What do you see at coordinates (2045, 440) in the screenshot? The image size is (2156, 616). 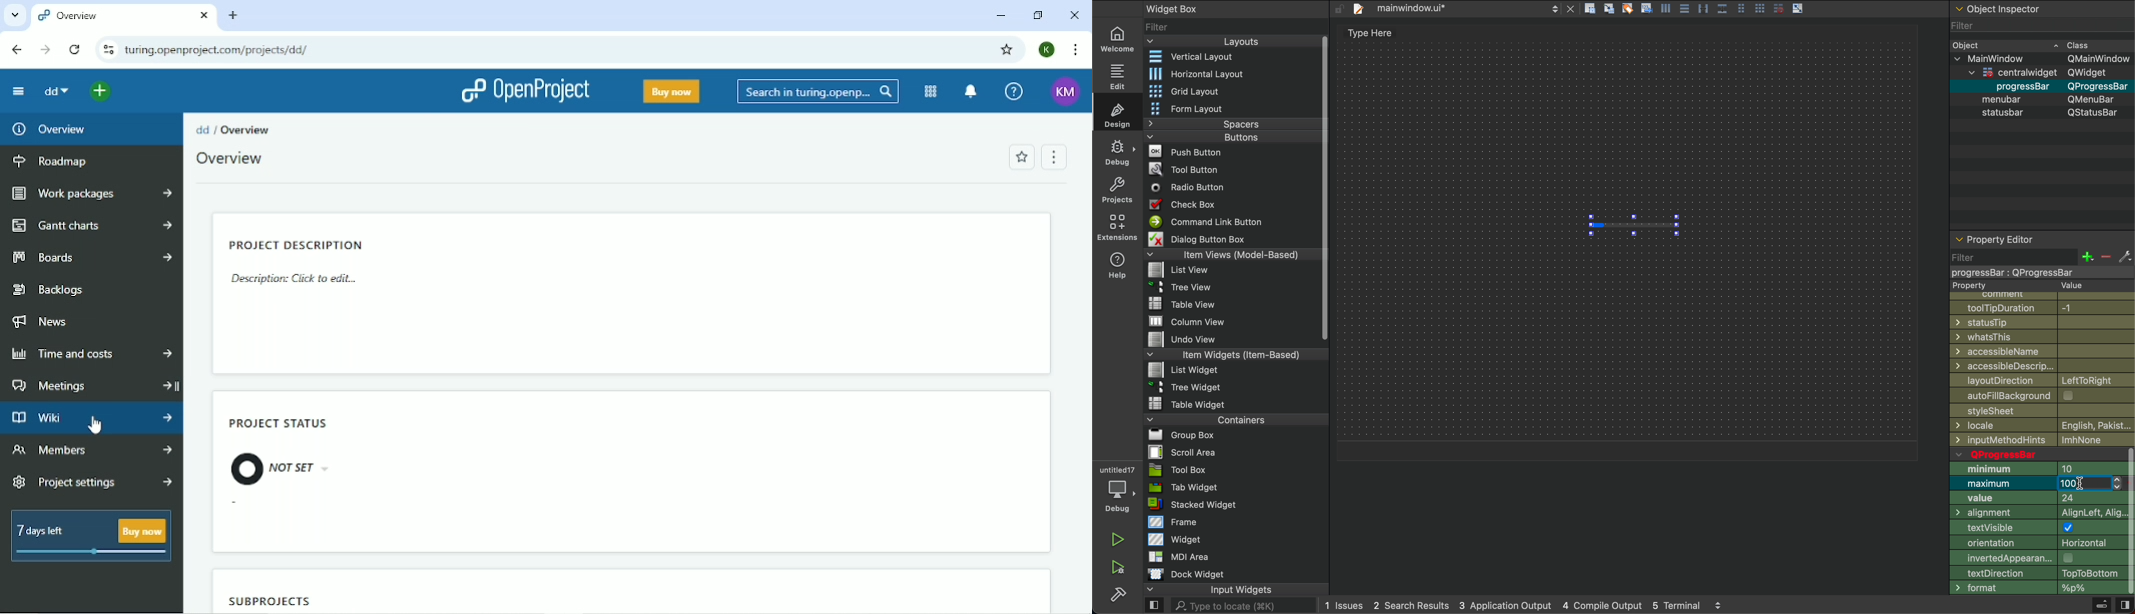 I see `local` at bounding box center [2045, 440].